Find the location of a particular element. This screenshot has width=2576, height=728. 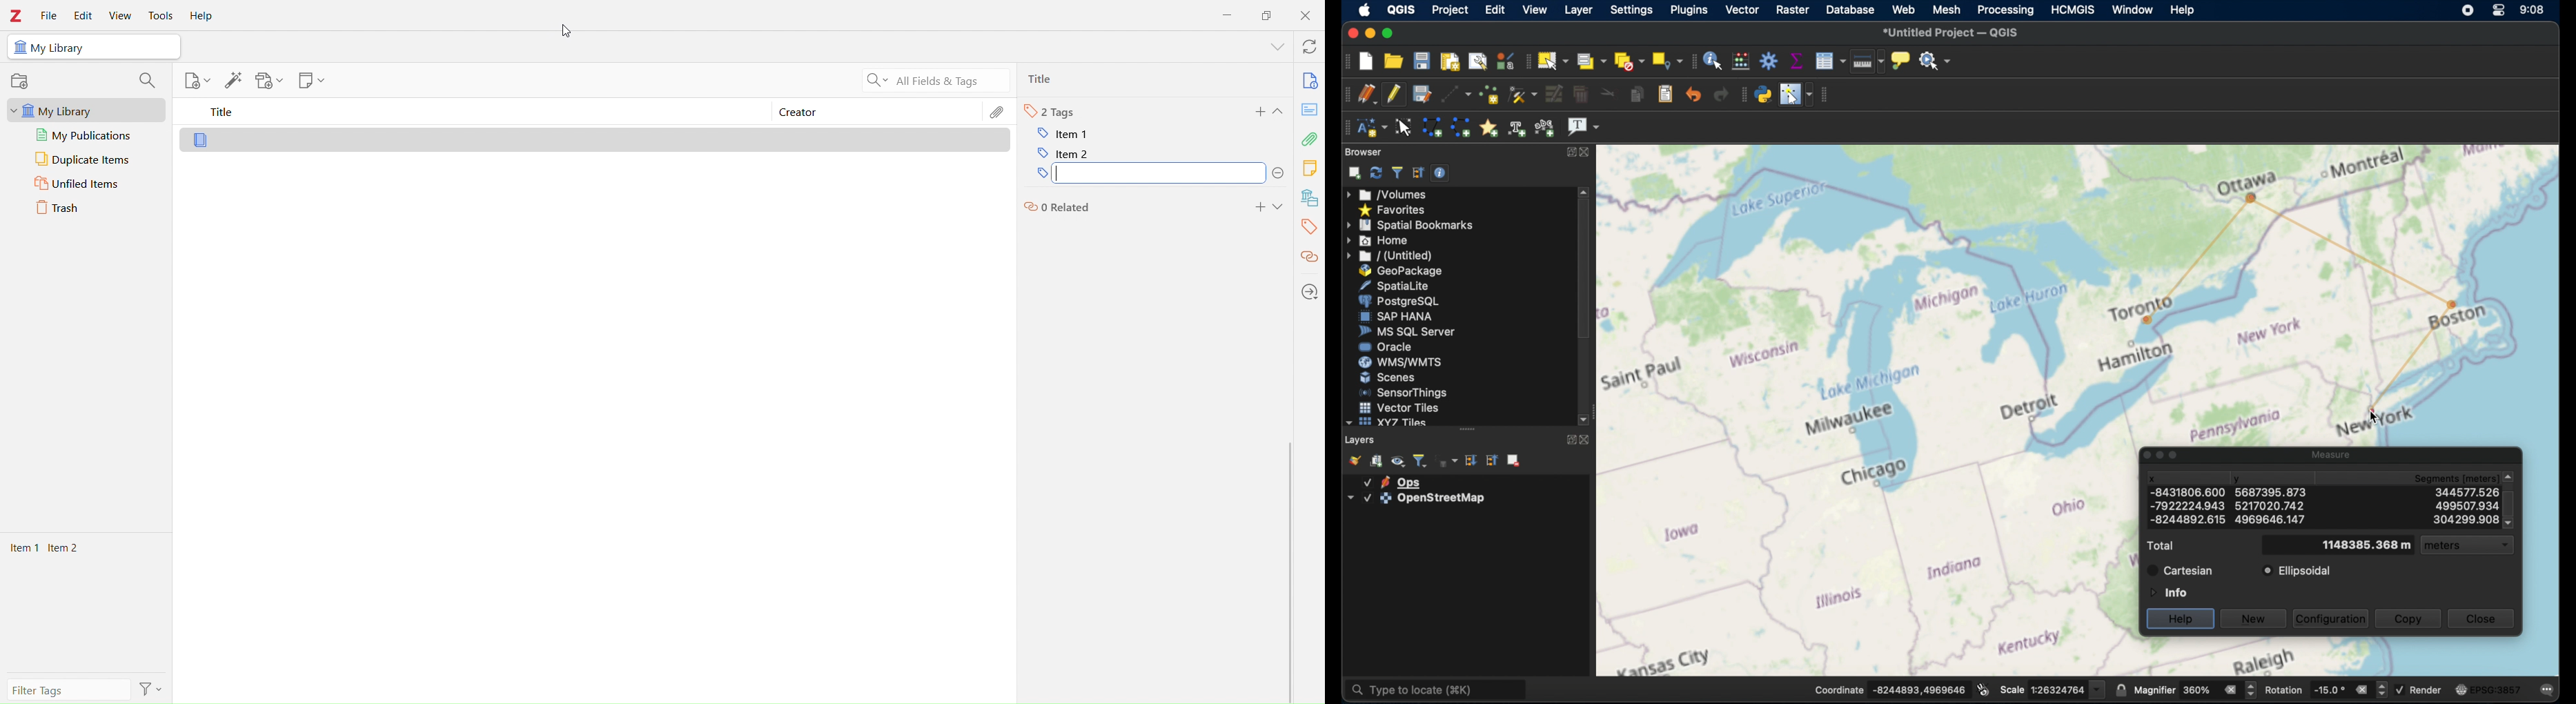

digitize with segment is located at coordinates (1455, 93).